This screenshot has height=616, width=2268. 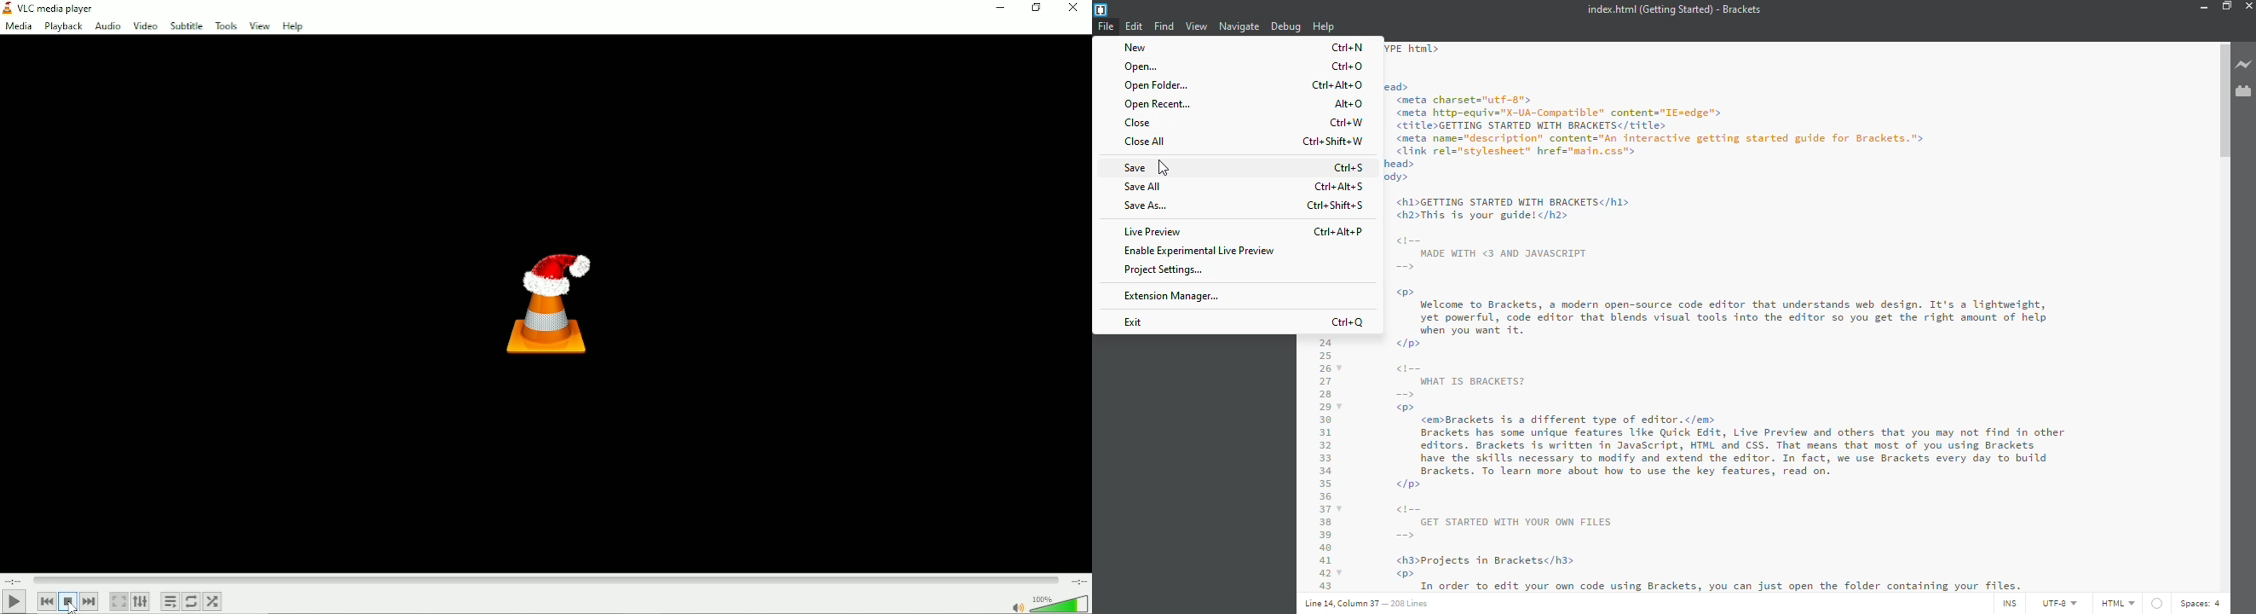 What do you see at coordinates (2060, 600) in the screenshot?
I see `utf` at bounding box center [2060, 600].